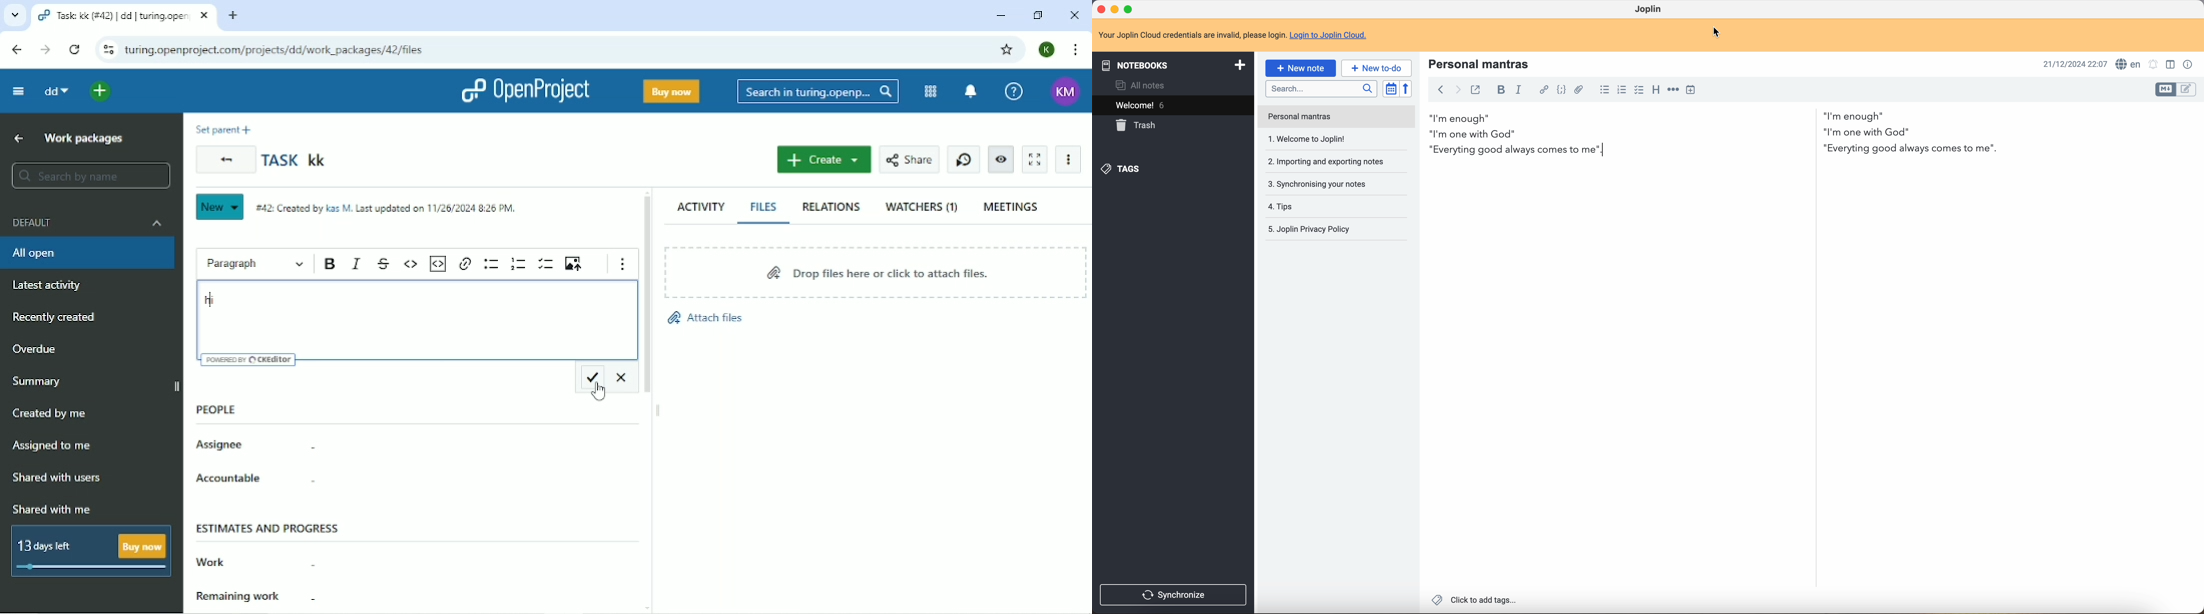 Image resolution: width=2212 pixels, height=616 pixels. I want to click on welcome to Joplin, so click(1309, 118).